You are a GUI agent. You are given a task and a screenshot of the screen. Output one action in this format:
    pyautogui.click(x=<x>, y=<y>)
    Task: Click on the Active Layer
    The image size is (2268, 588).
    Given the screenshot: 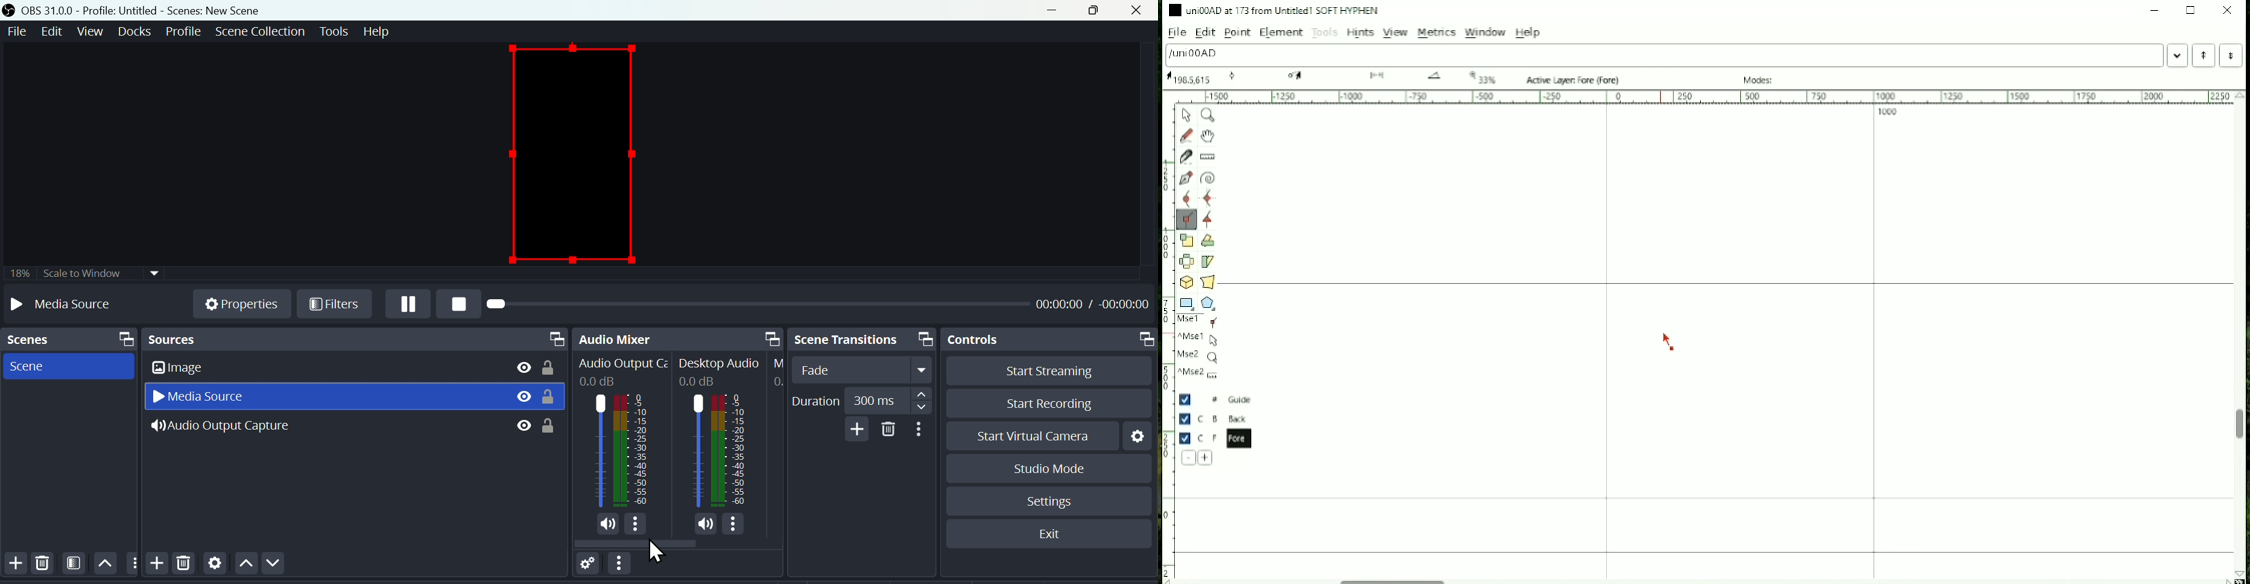 What is the action you would take?
    pyautogui.click(x=1575, y=80)
    